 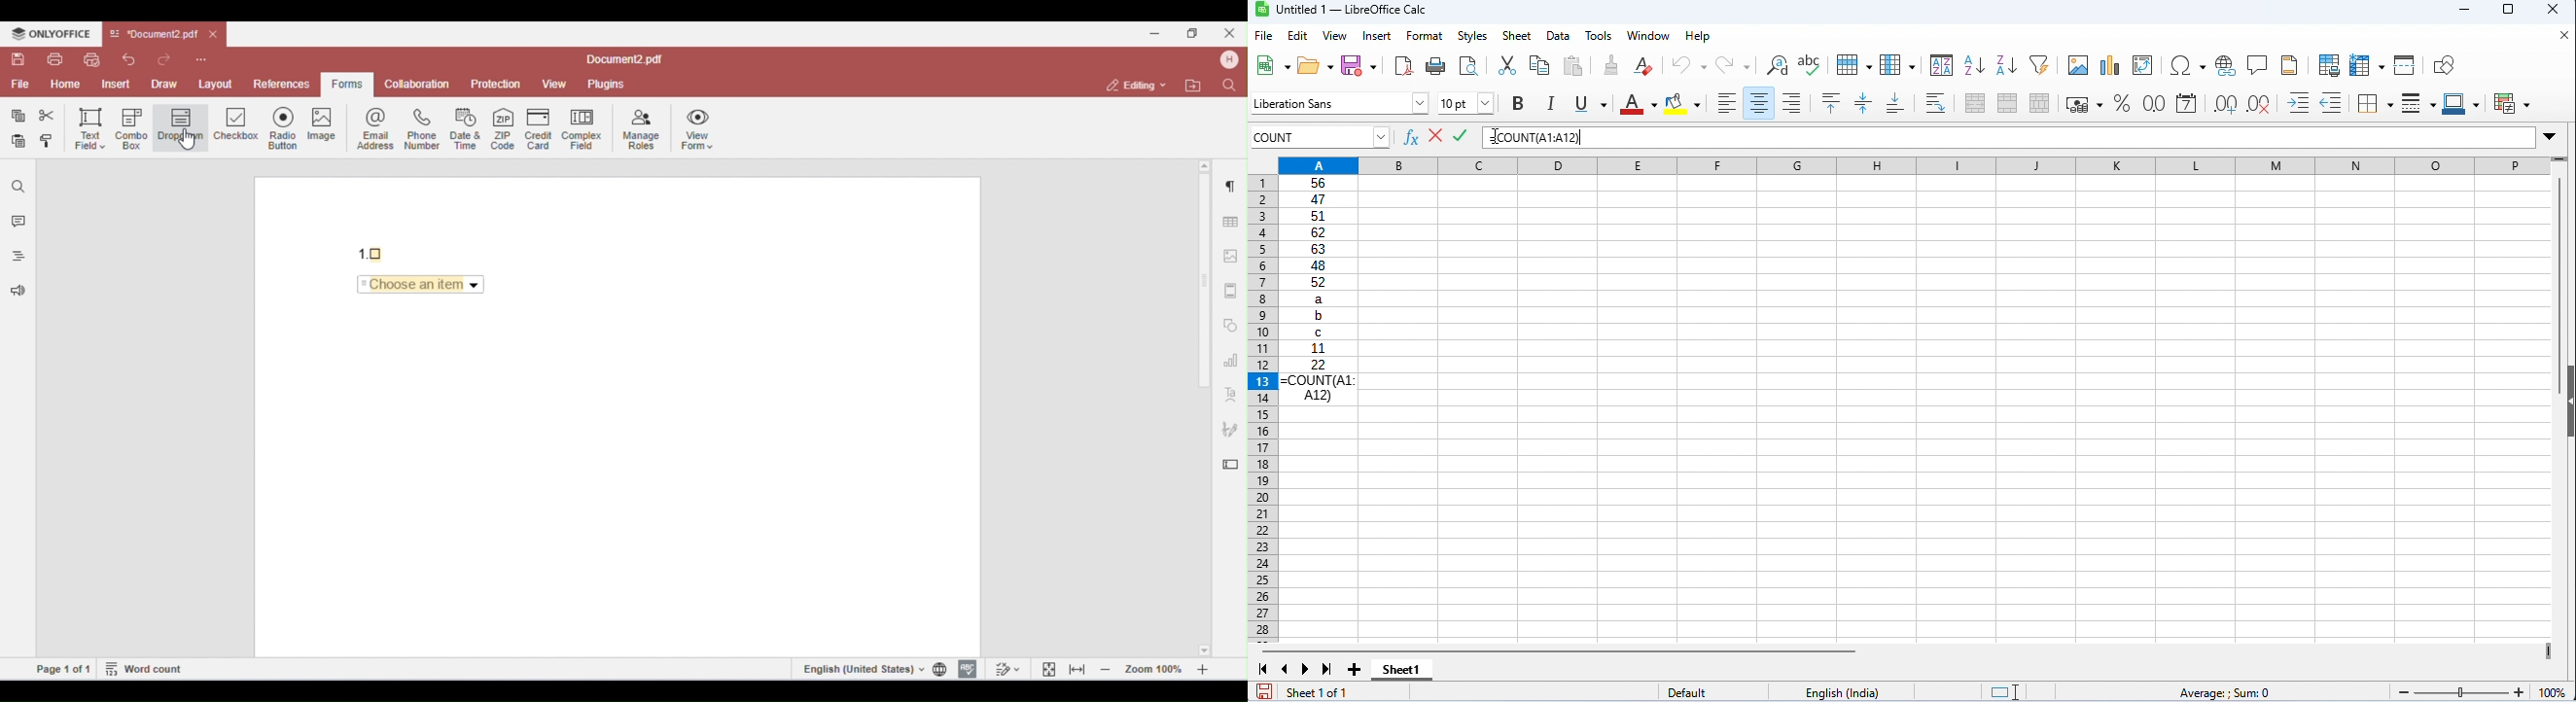 I want to click on minimize, so click(x=2463, y=11).